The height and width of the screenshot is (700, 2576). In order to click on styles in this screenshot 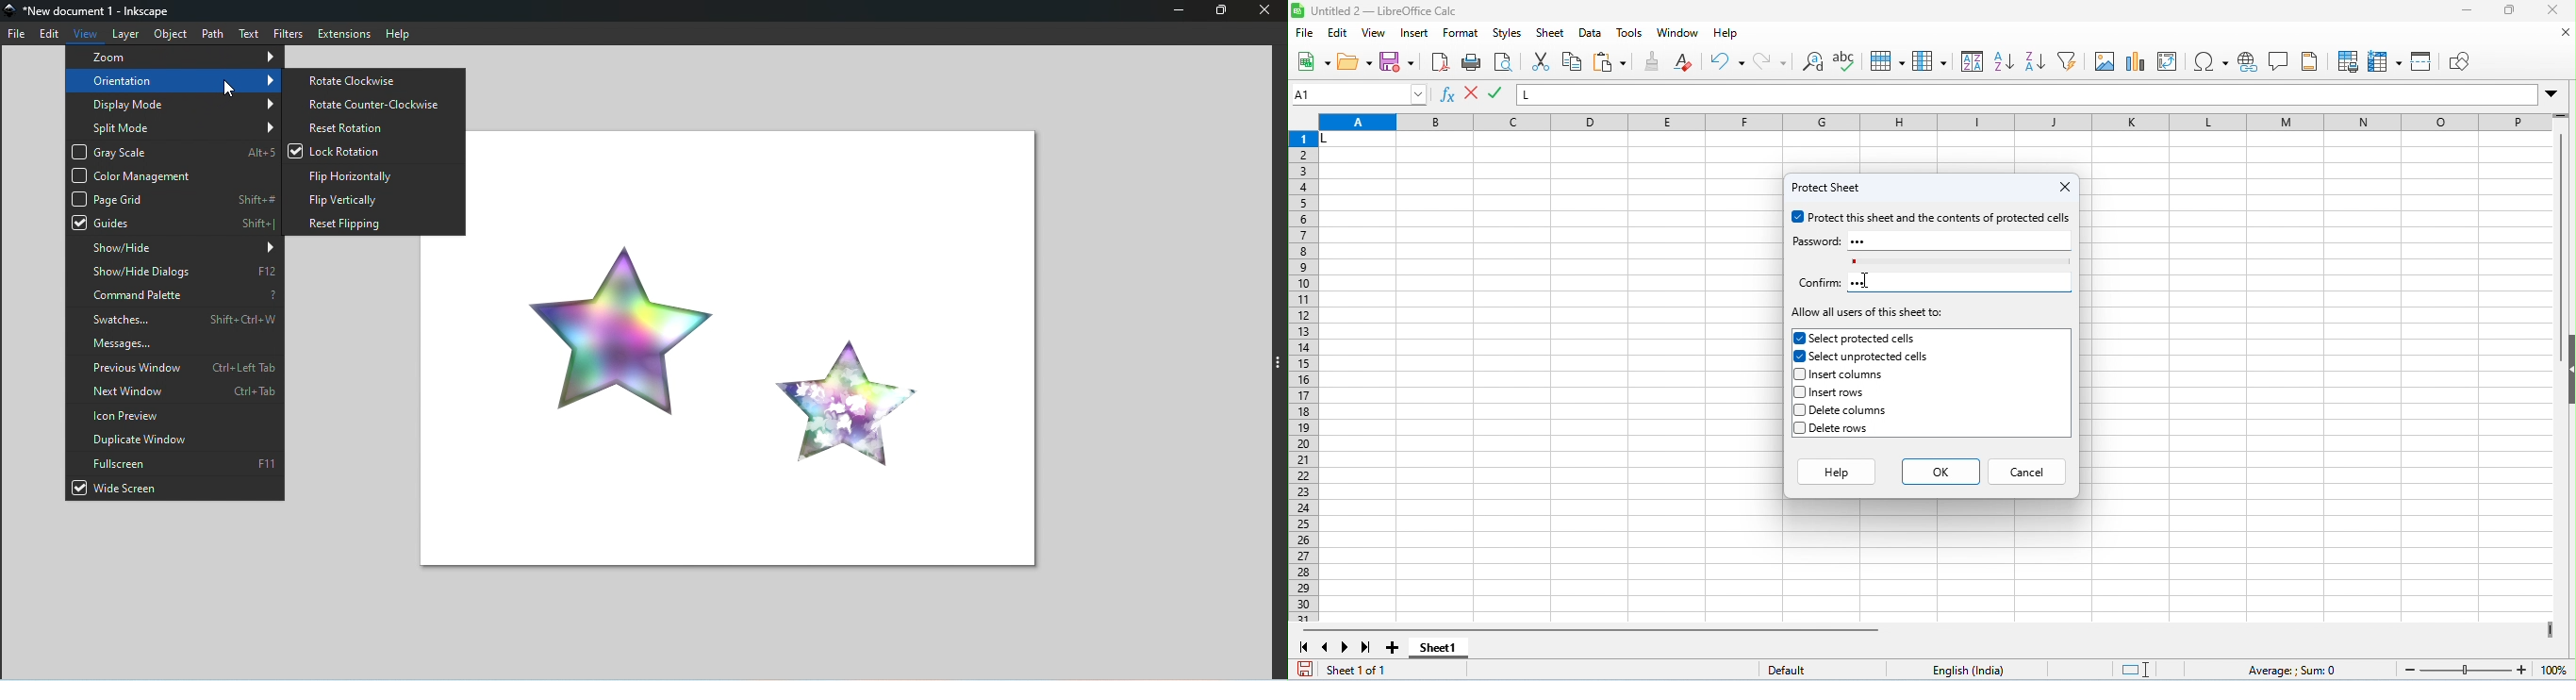, I will do `click(1508, 34)`.